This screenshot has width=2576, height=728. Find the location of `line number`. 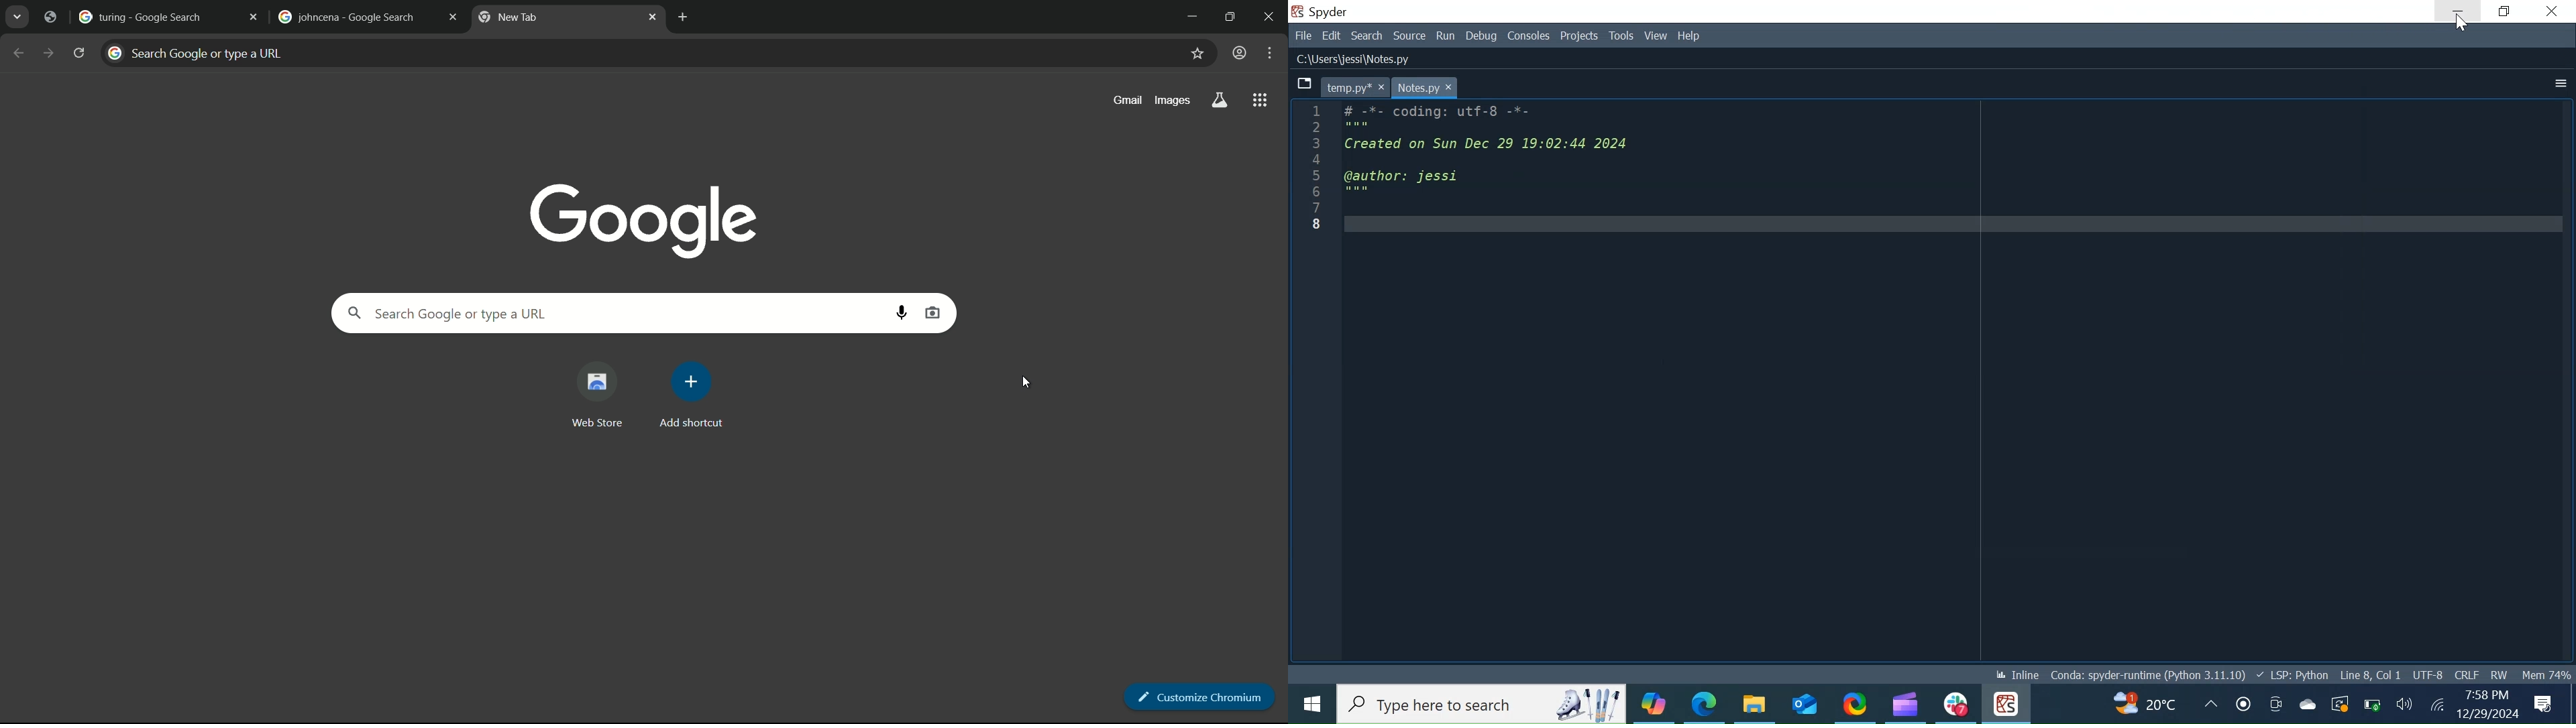

line number is located at coordinates (1315, 168).